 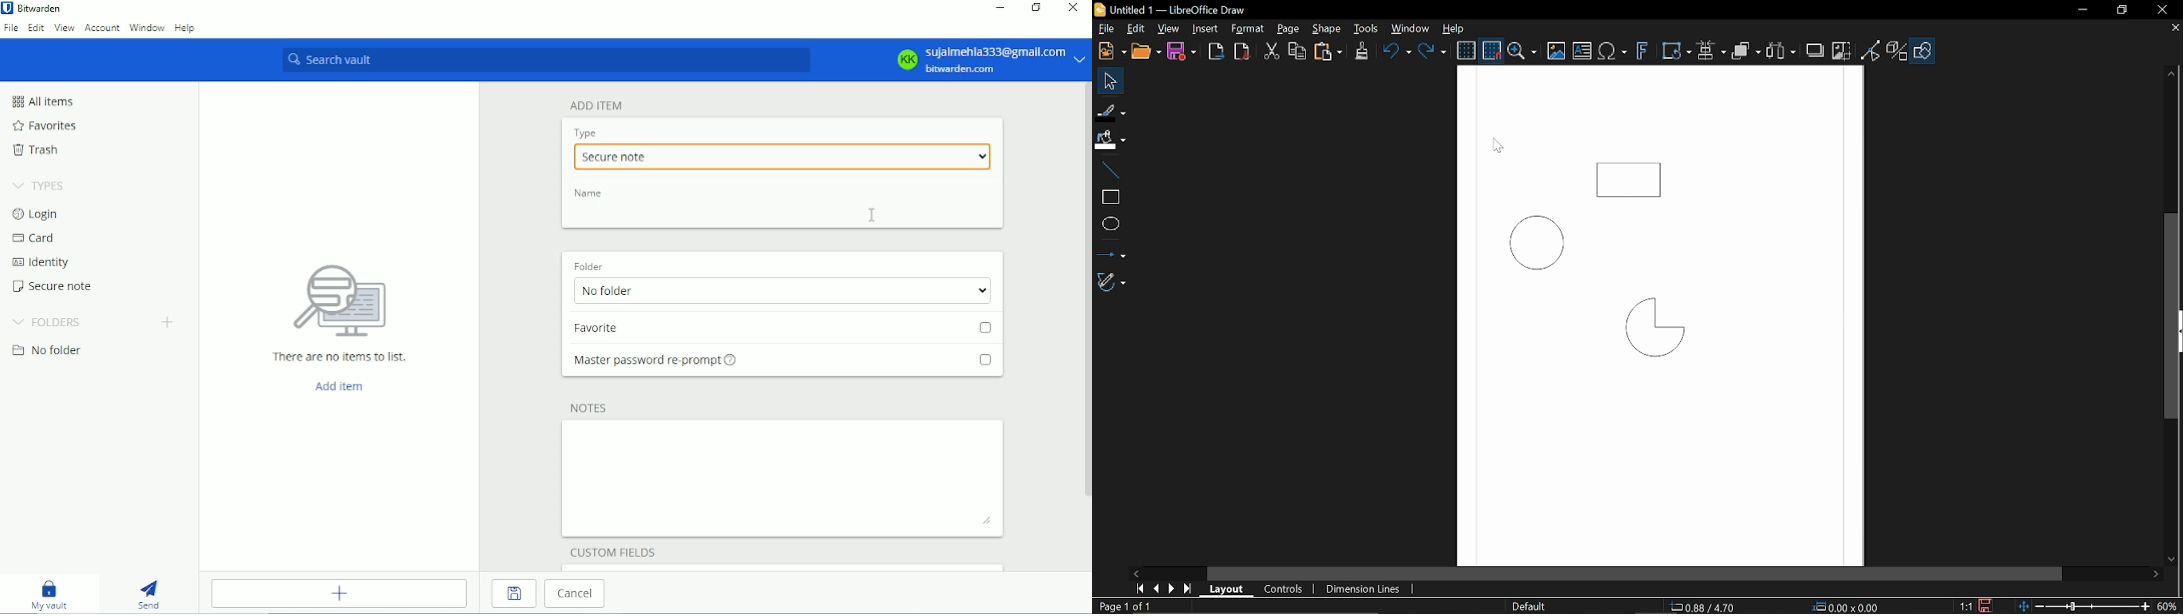 I want to click on Folder, so click(x=589, y=264).